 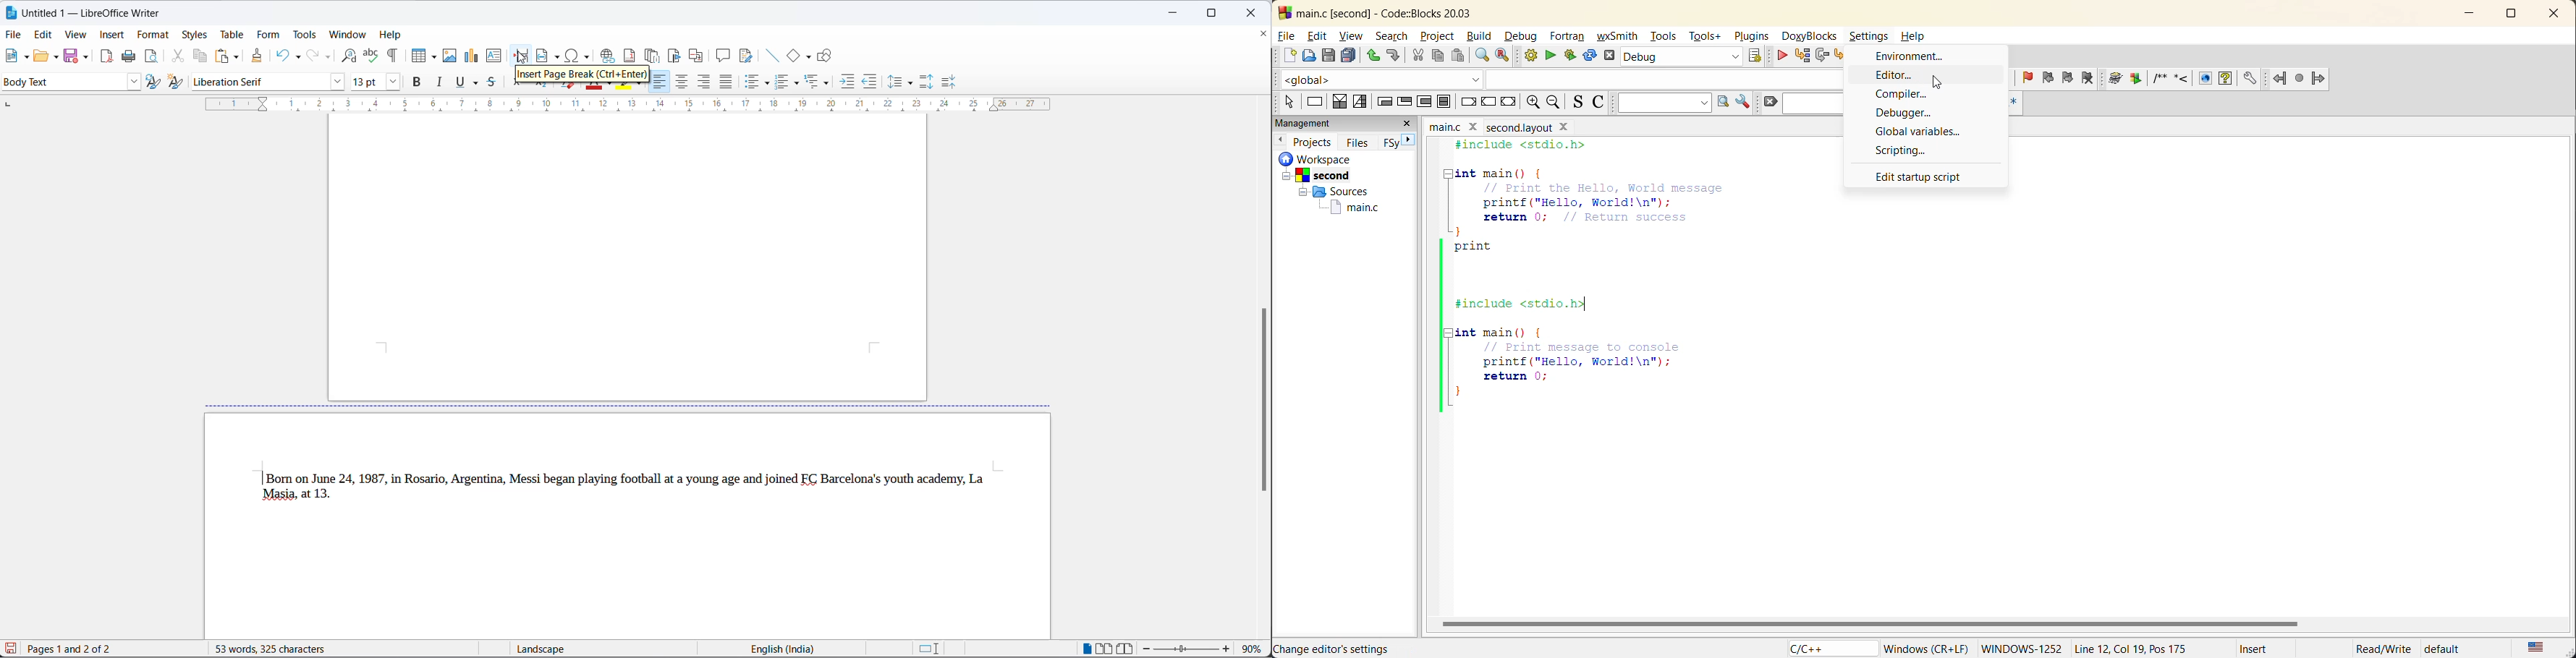 What do you see at coordinates (2319, 79) in the screenshot?
I see `jump forward` at bounding box center [2319, 79].